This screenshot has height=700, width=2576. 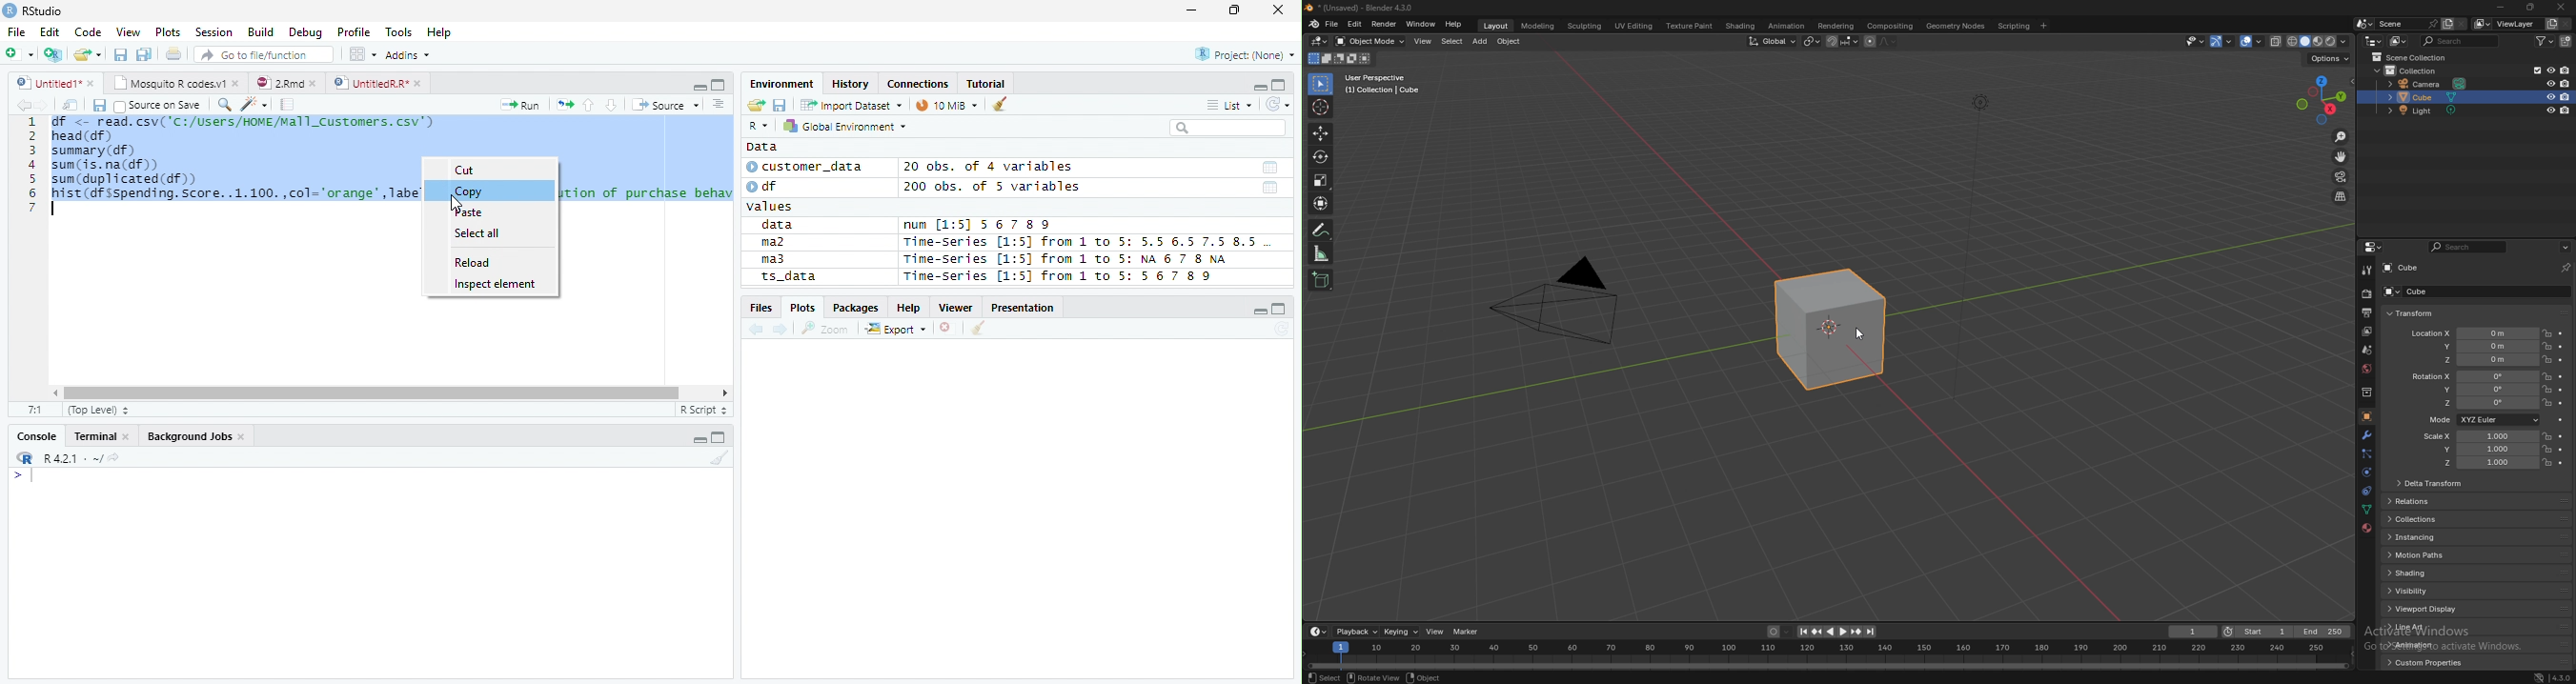 What do you see at coordinates (768, 186) in the screenshot?
I see `df` at bounding box center [768, 186].